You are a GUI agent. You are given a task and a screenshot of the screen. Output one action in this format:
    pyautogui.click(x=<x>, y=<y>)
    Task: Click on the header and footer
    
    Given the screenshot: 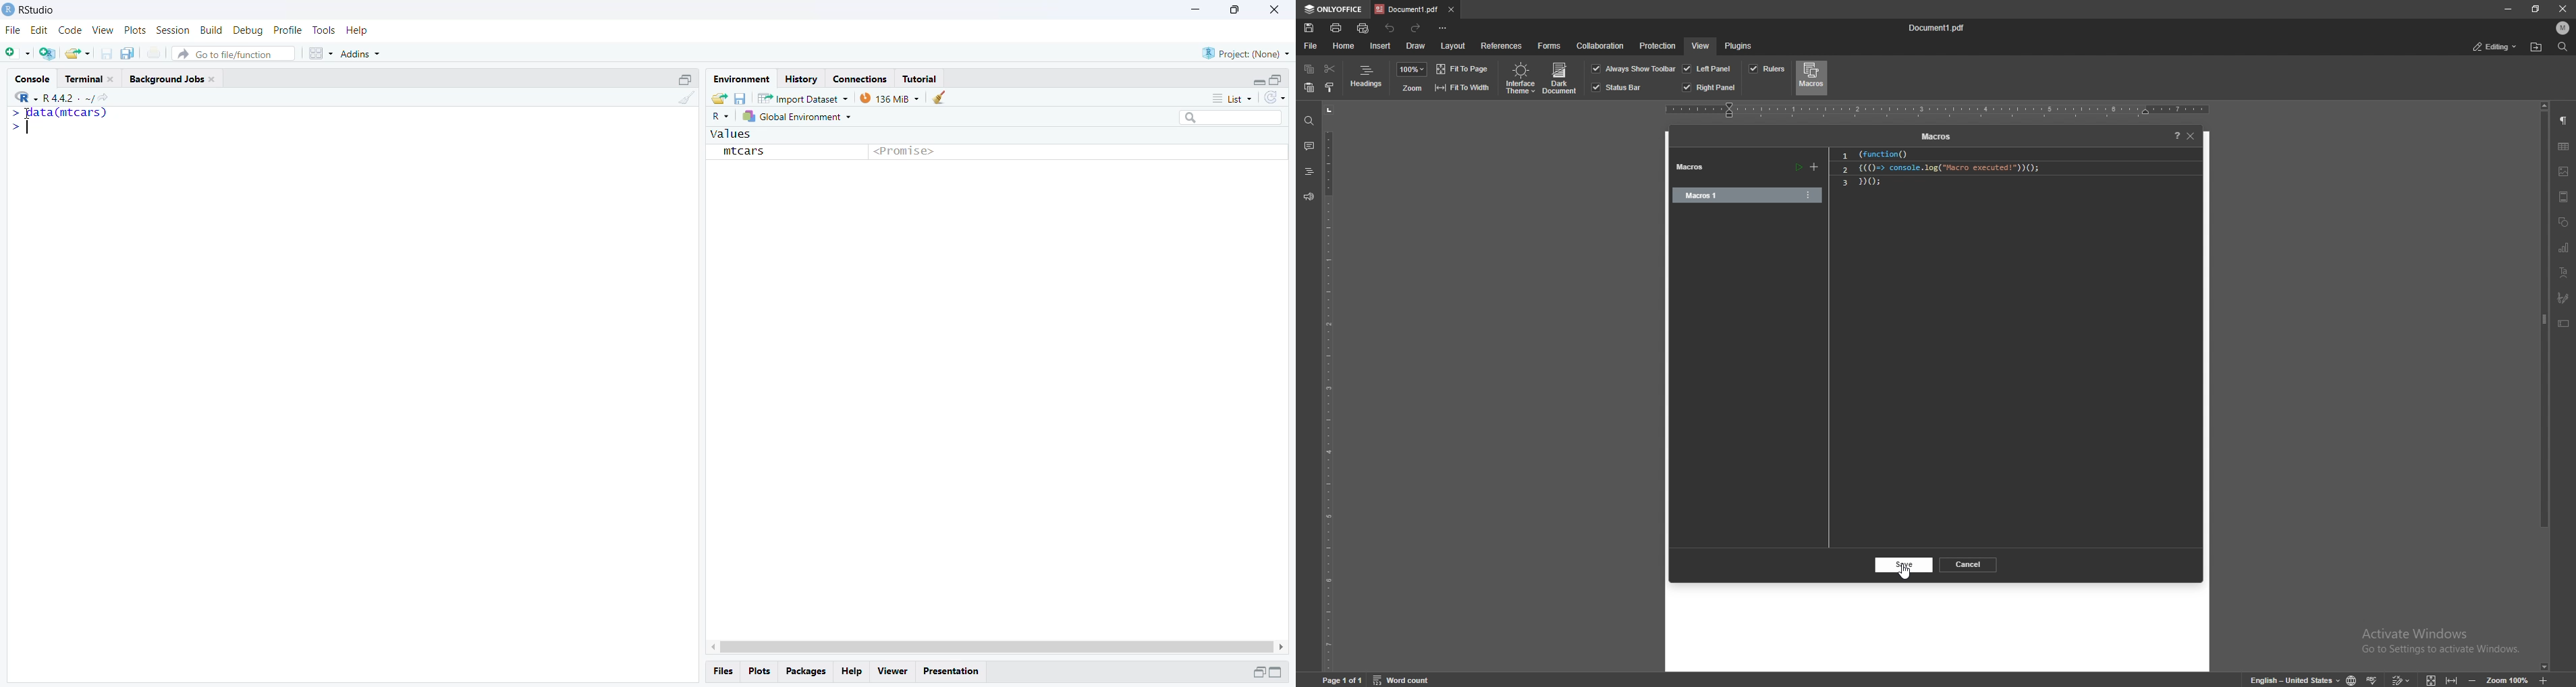 What is the action you would take?
    pyautogui.click(x=2564, y=196)
    